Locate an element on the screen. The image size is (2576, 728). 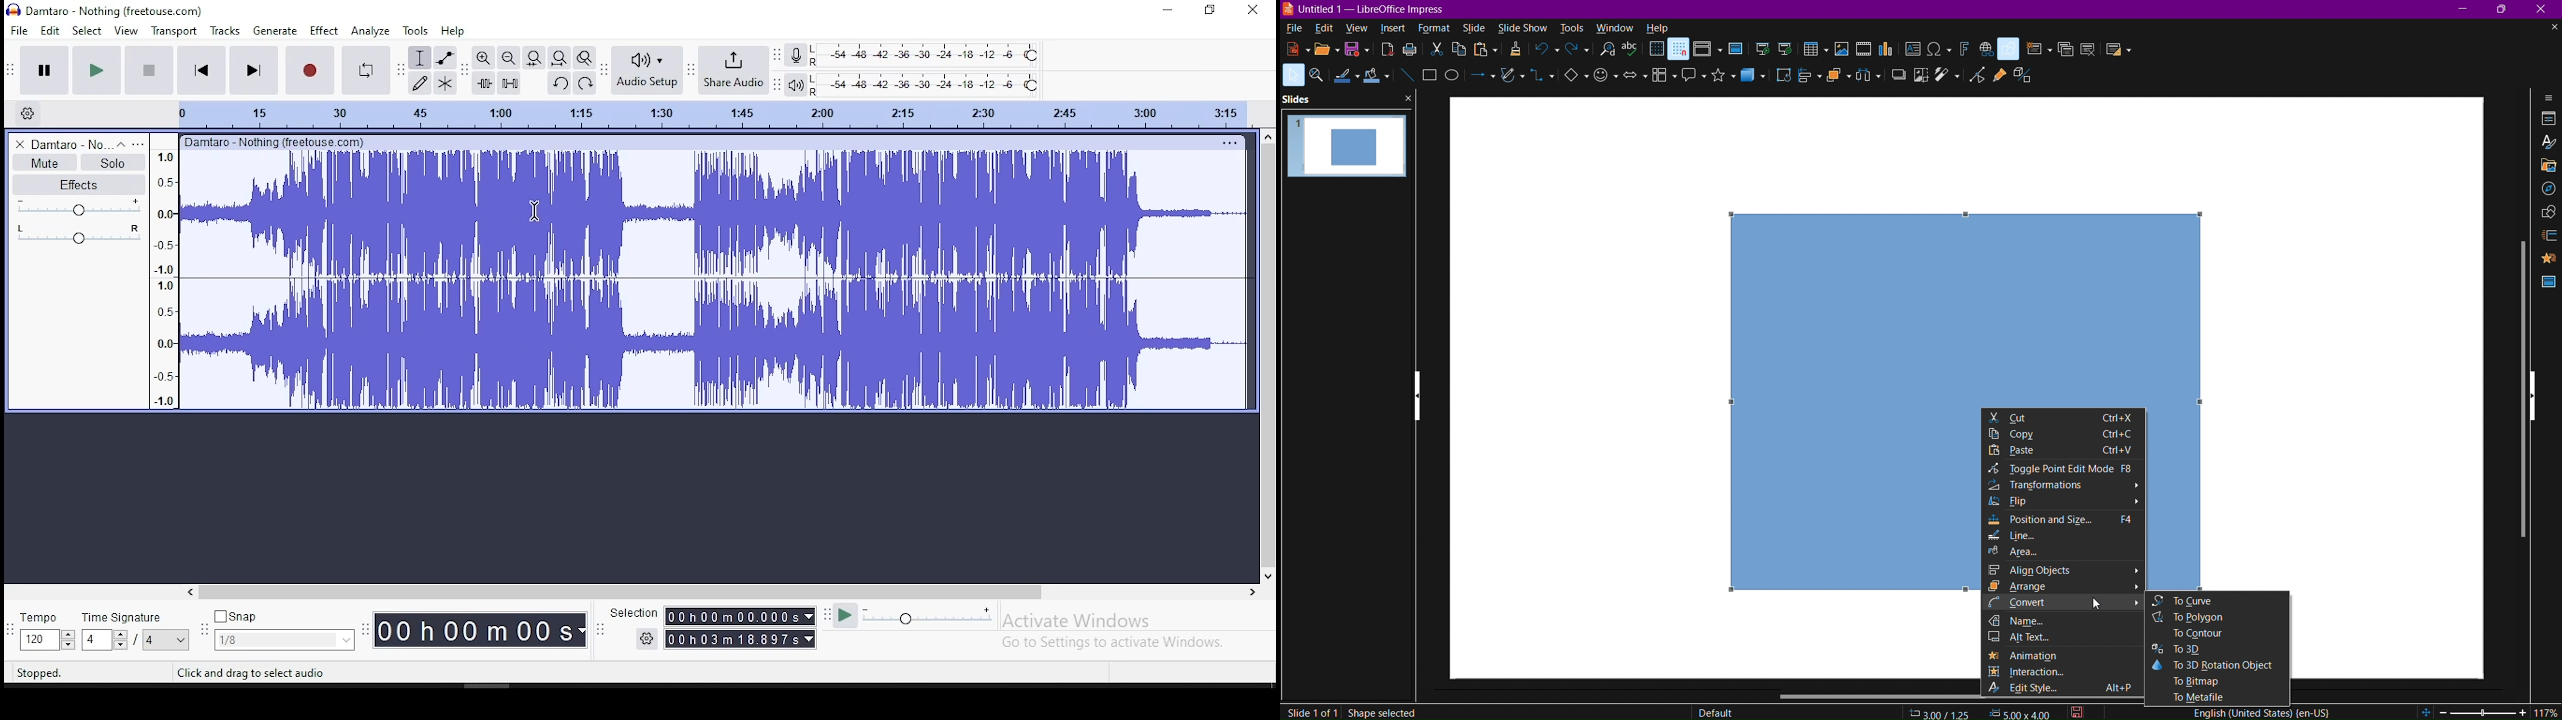
Basic Shapes is located at coordinates (2011, 49).